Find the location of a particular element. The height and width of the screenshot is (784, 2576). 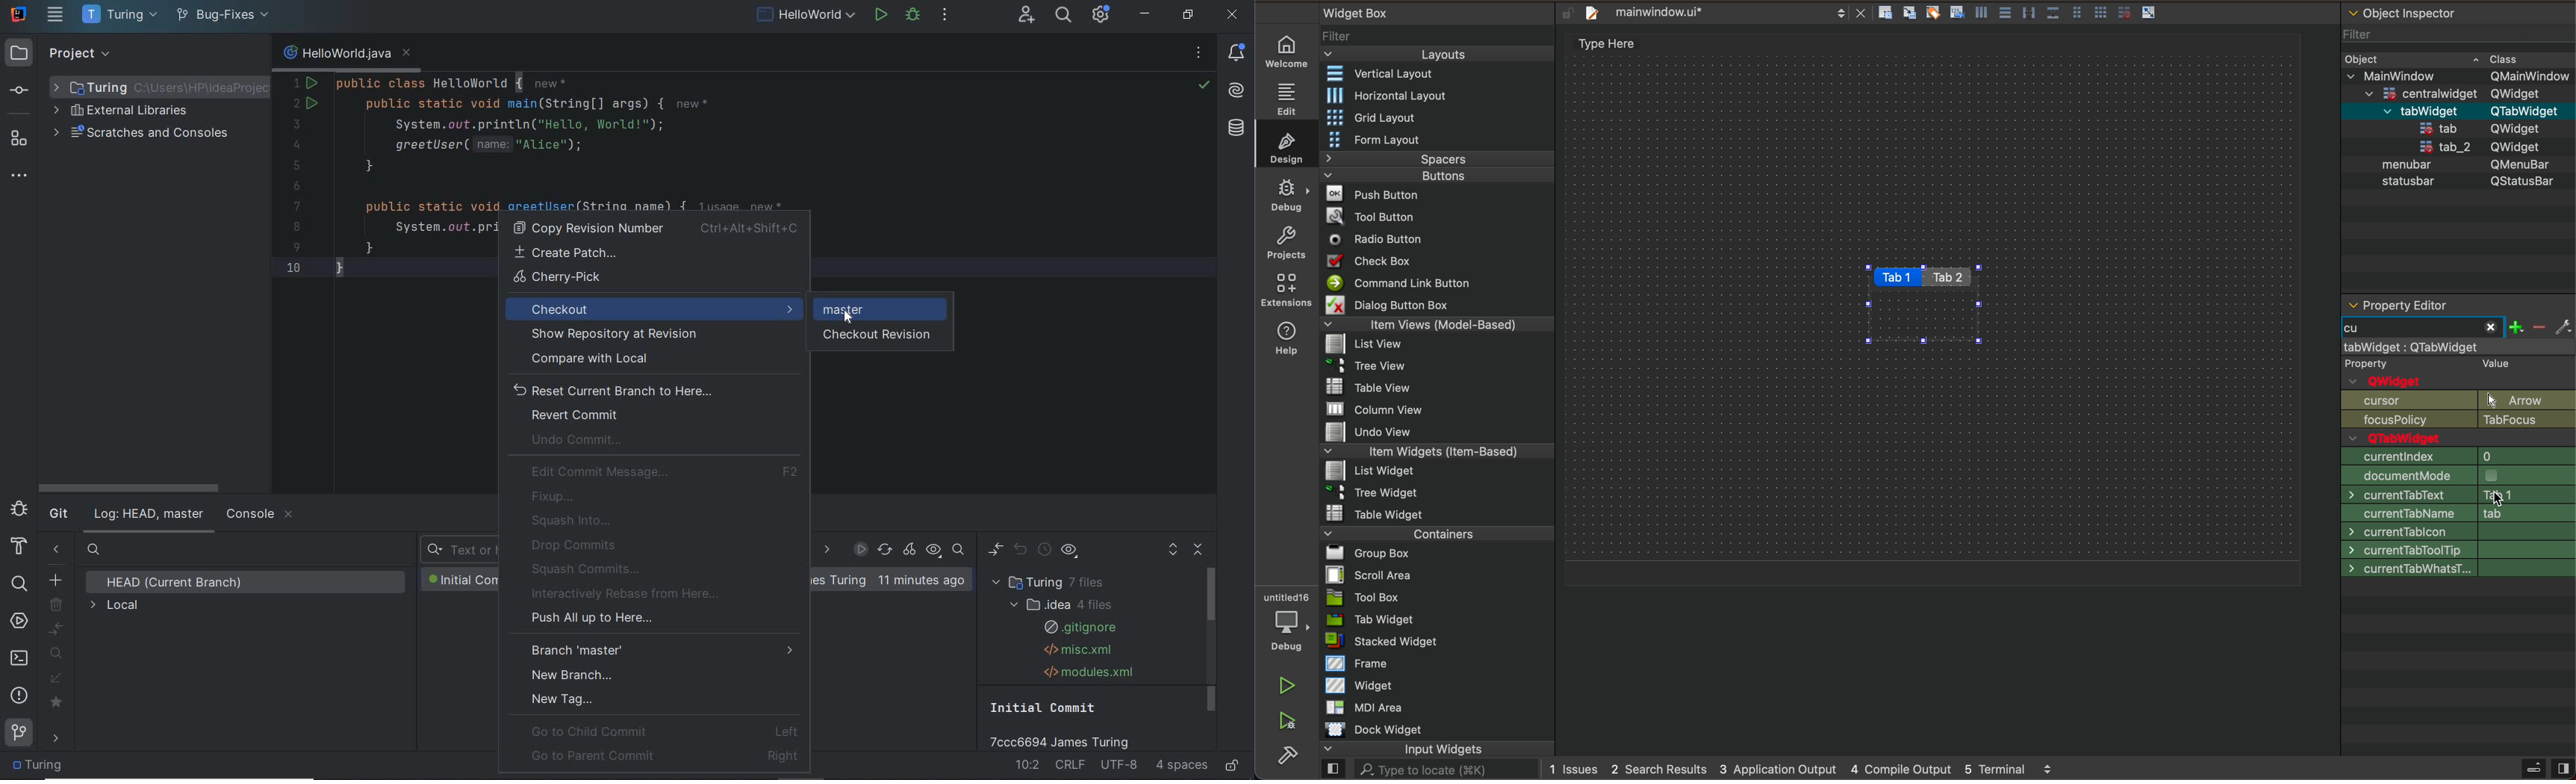

Obiect is located at coordinates (2362, 57).